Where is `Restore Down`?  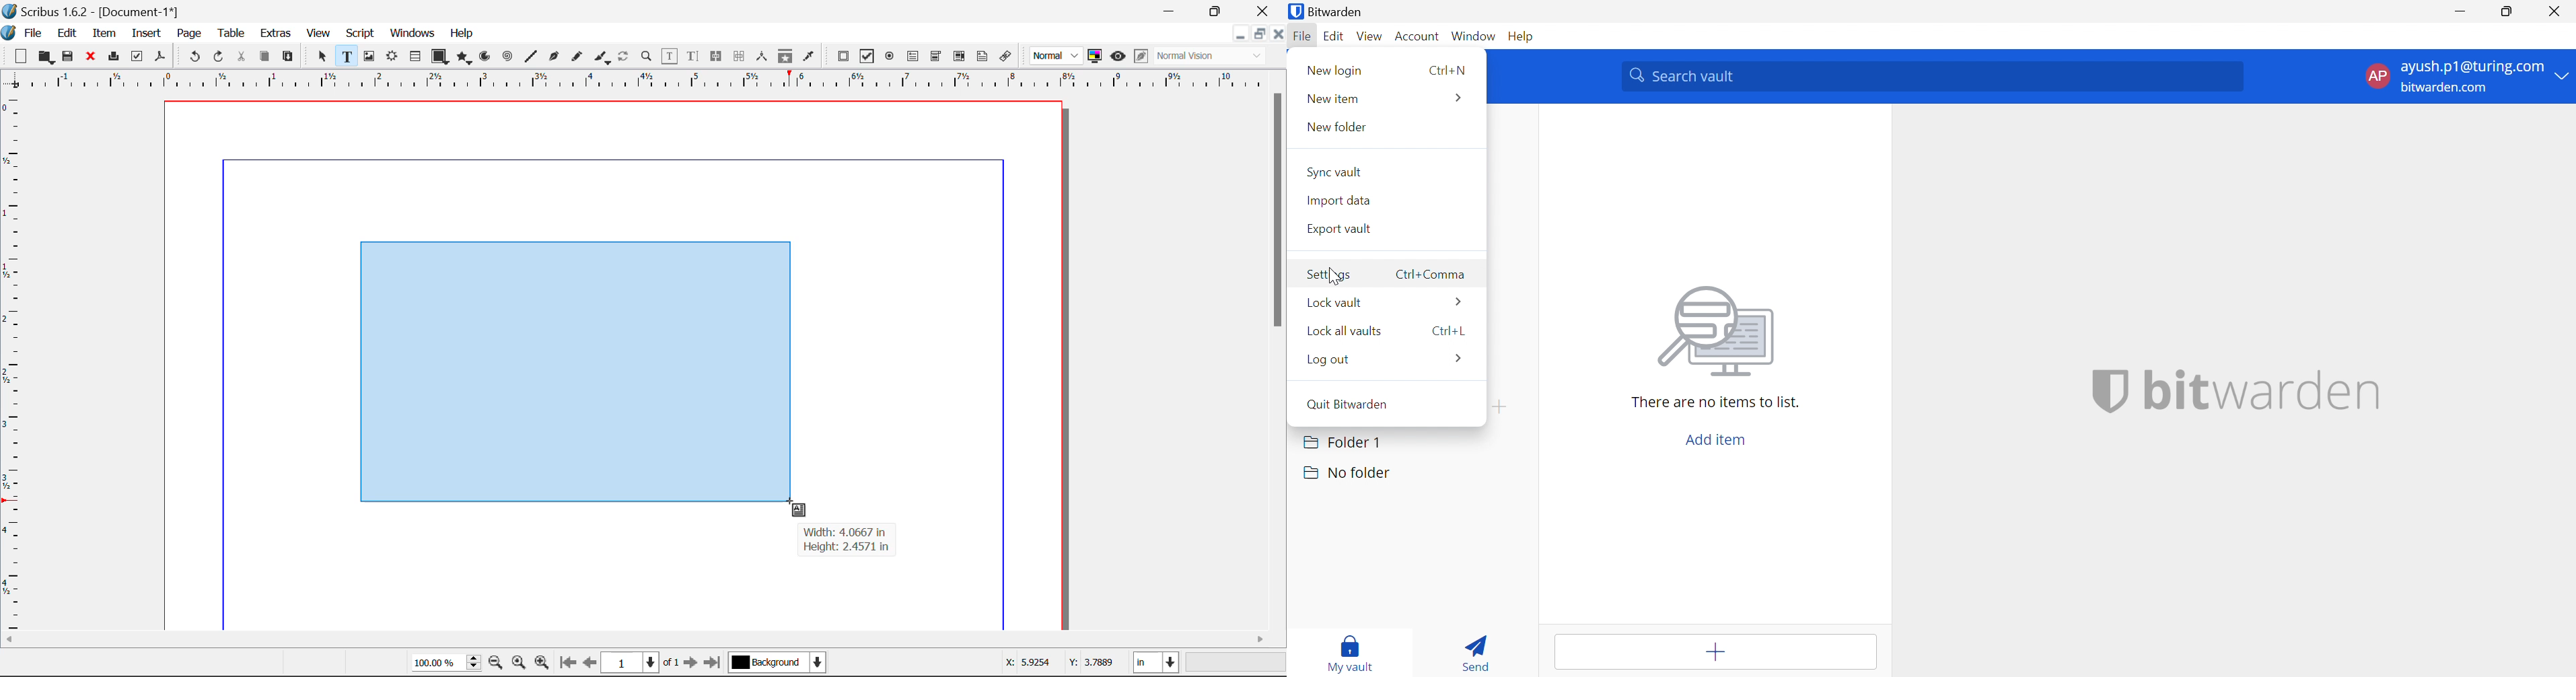 Restore Down is located at coordinates (1172, 11).